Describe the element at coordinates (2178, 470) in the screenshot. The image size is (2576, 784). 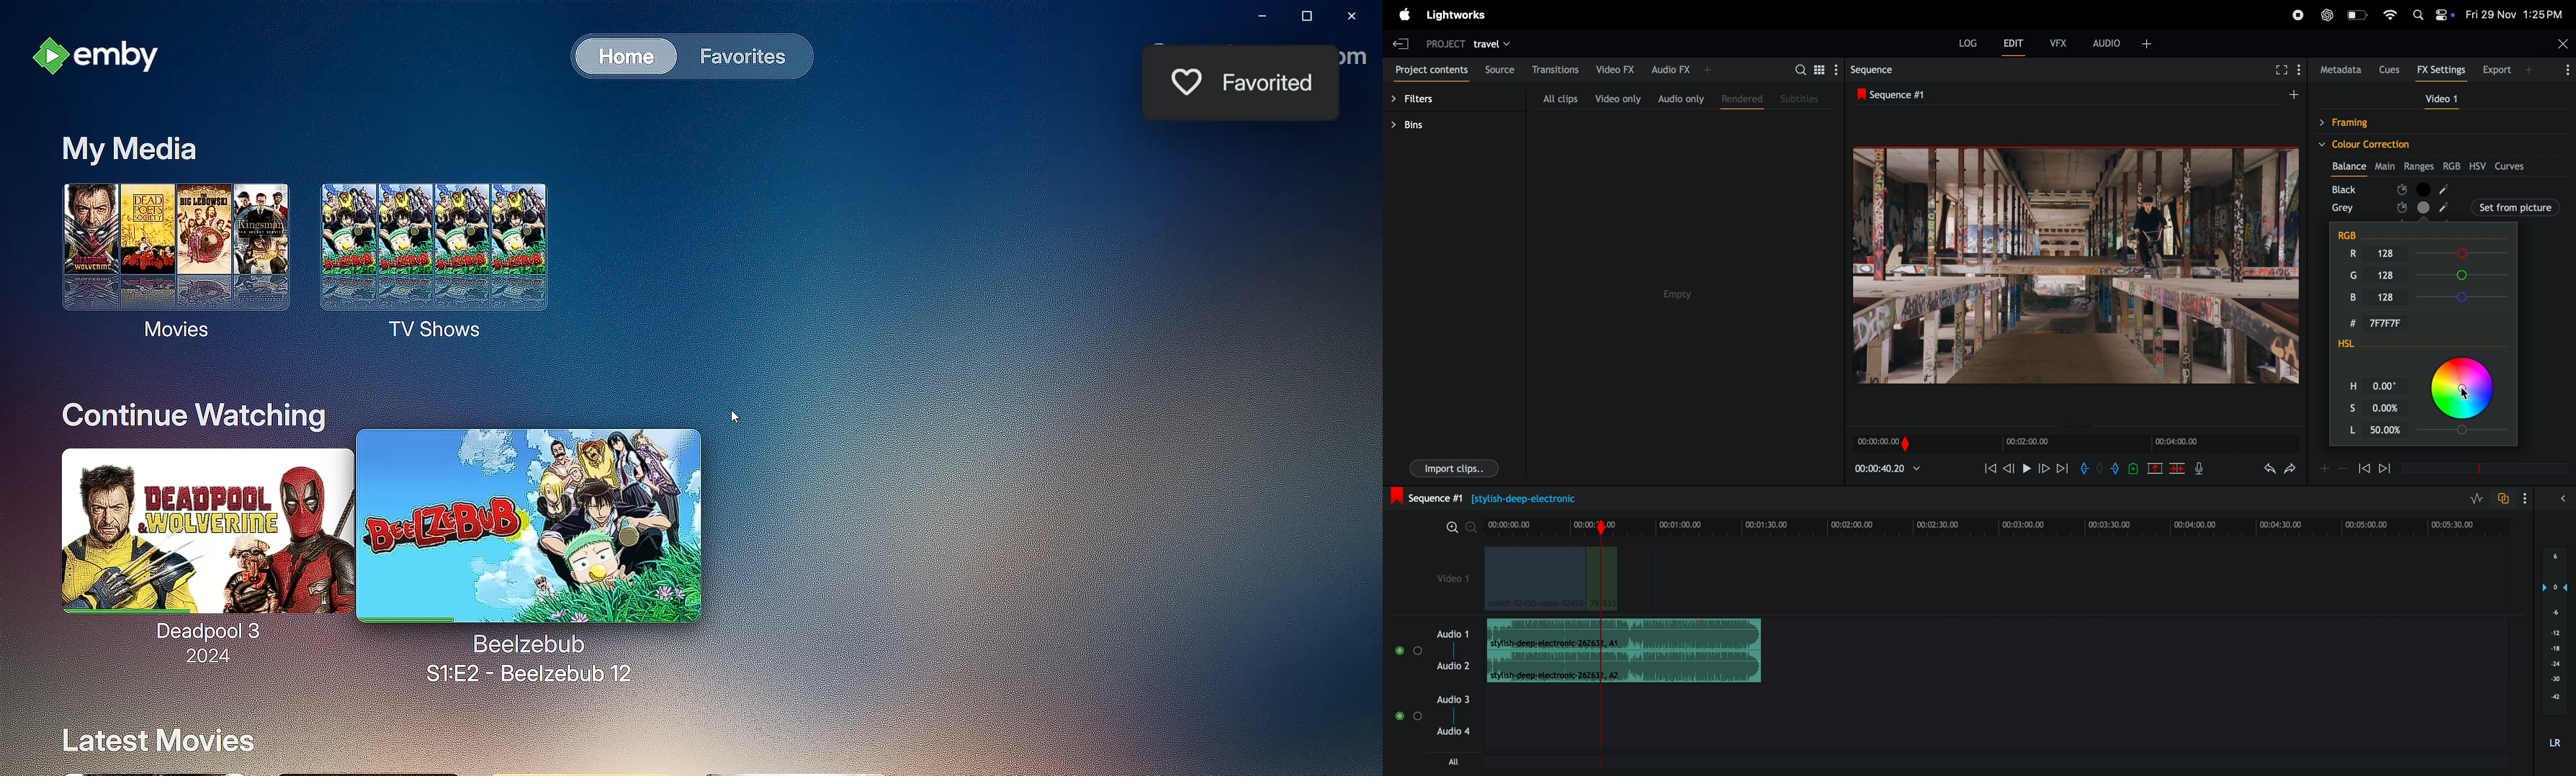
I see `delete` at that location.